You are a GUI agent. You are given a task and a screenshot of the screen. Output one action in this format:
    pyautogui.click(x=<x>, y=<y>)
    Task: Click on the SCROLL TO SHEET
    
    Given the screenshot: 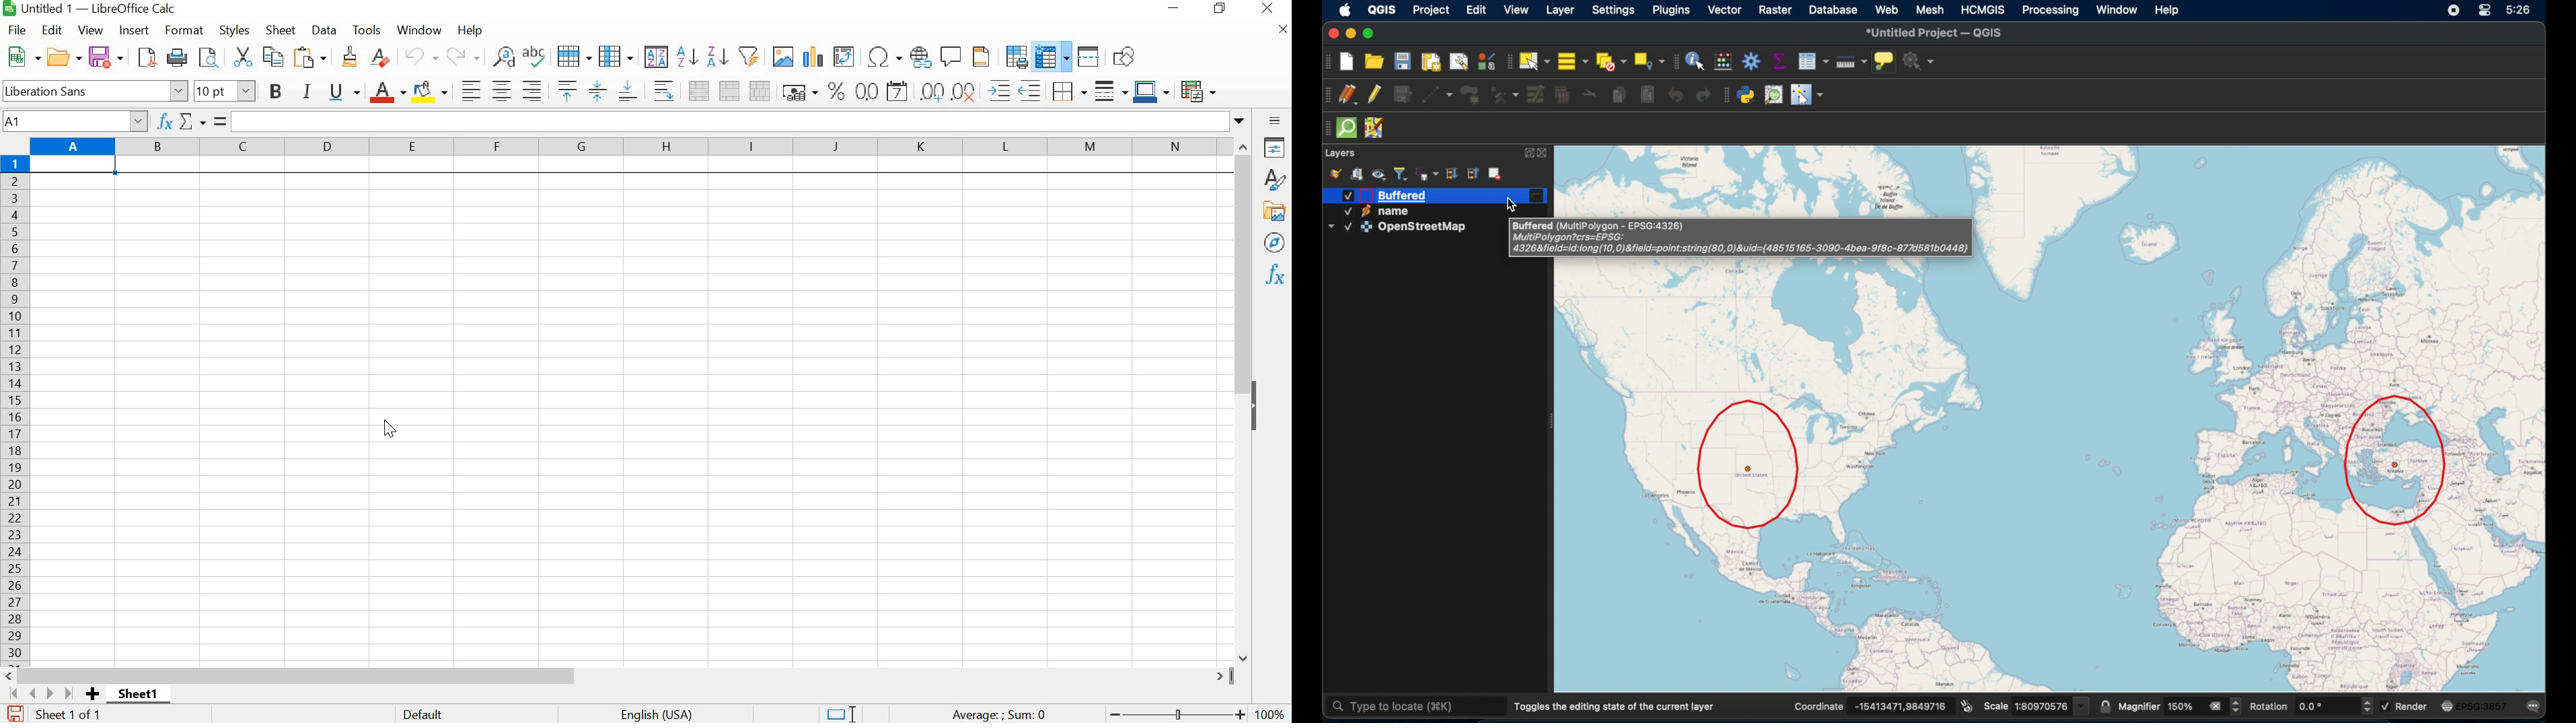 What is the action you would take?
    pyautogui.click(x=40, y=693)
    